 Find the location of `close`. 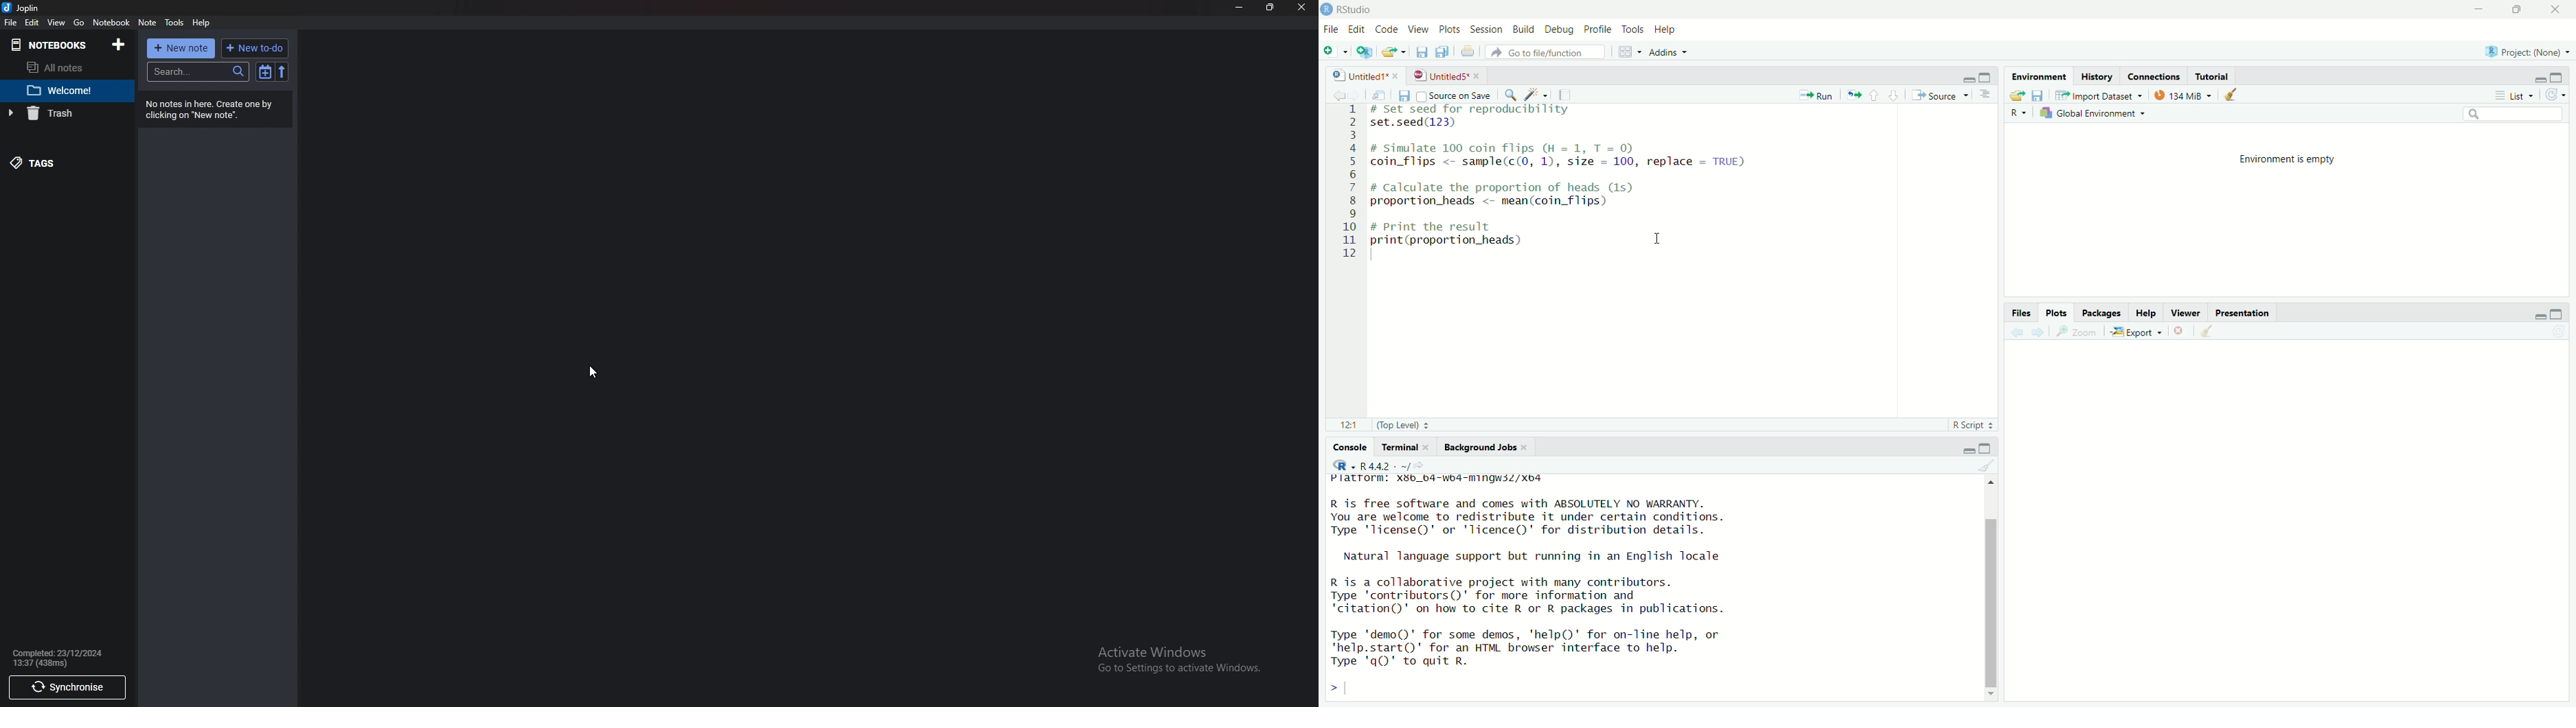

close is located at coordinates (1478, 76).